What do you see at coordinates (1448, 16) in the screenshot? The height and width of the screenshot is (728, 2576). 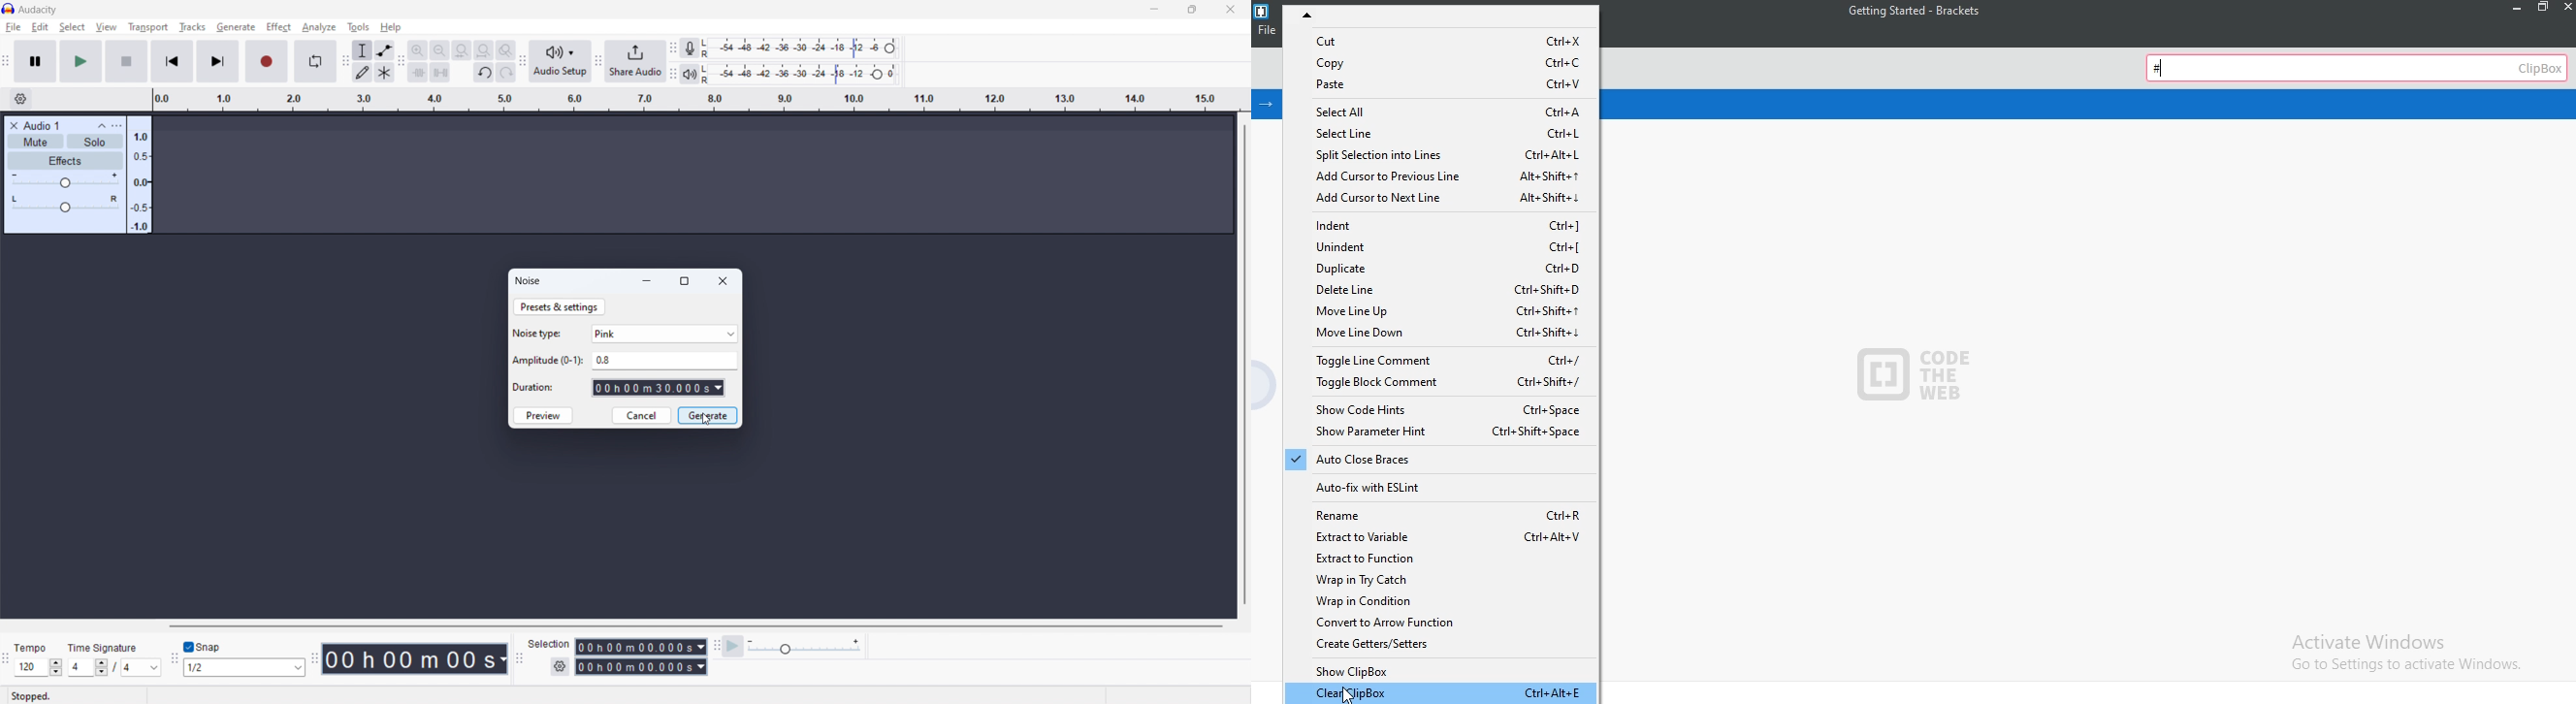 I see `arrow up` at bounding box center [1448, 16].